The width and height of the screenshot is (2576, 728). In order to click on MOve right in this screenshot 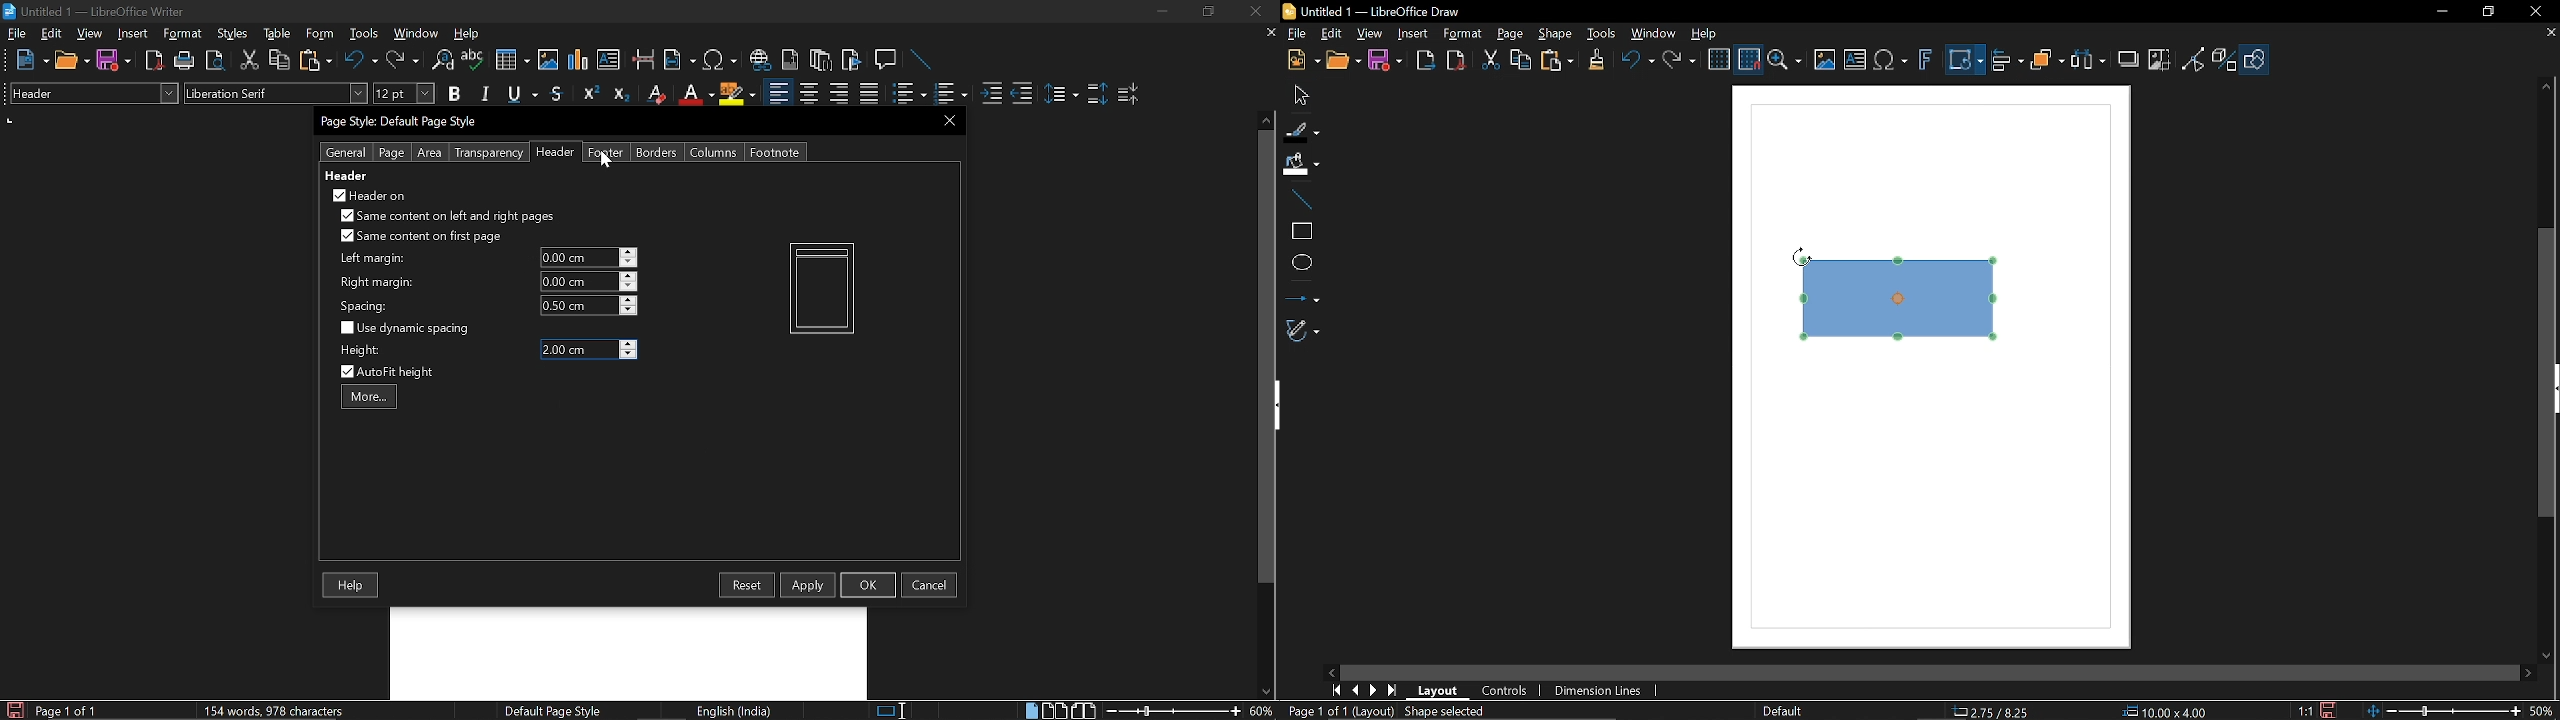, I will do `click(1371, 691)`.